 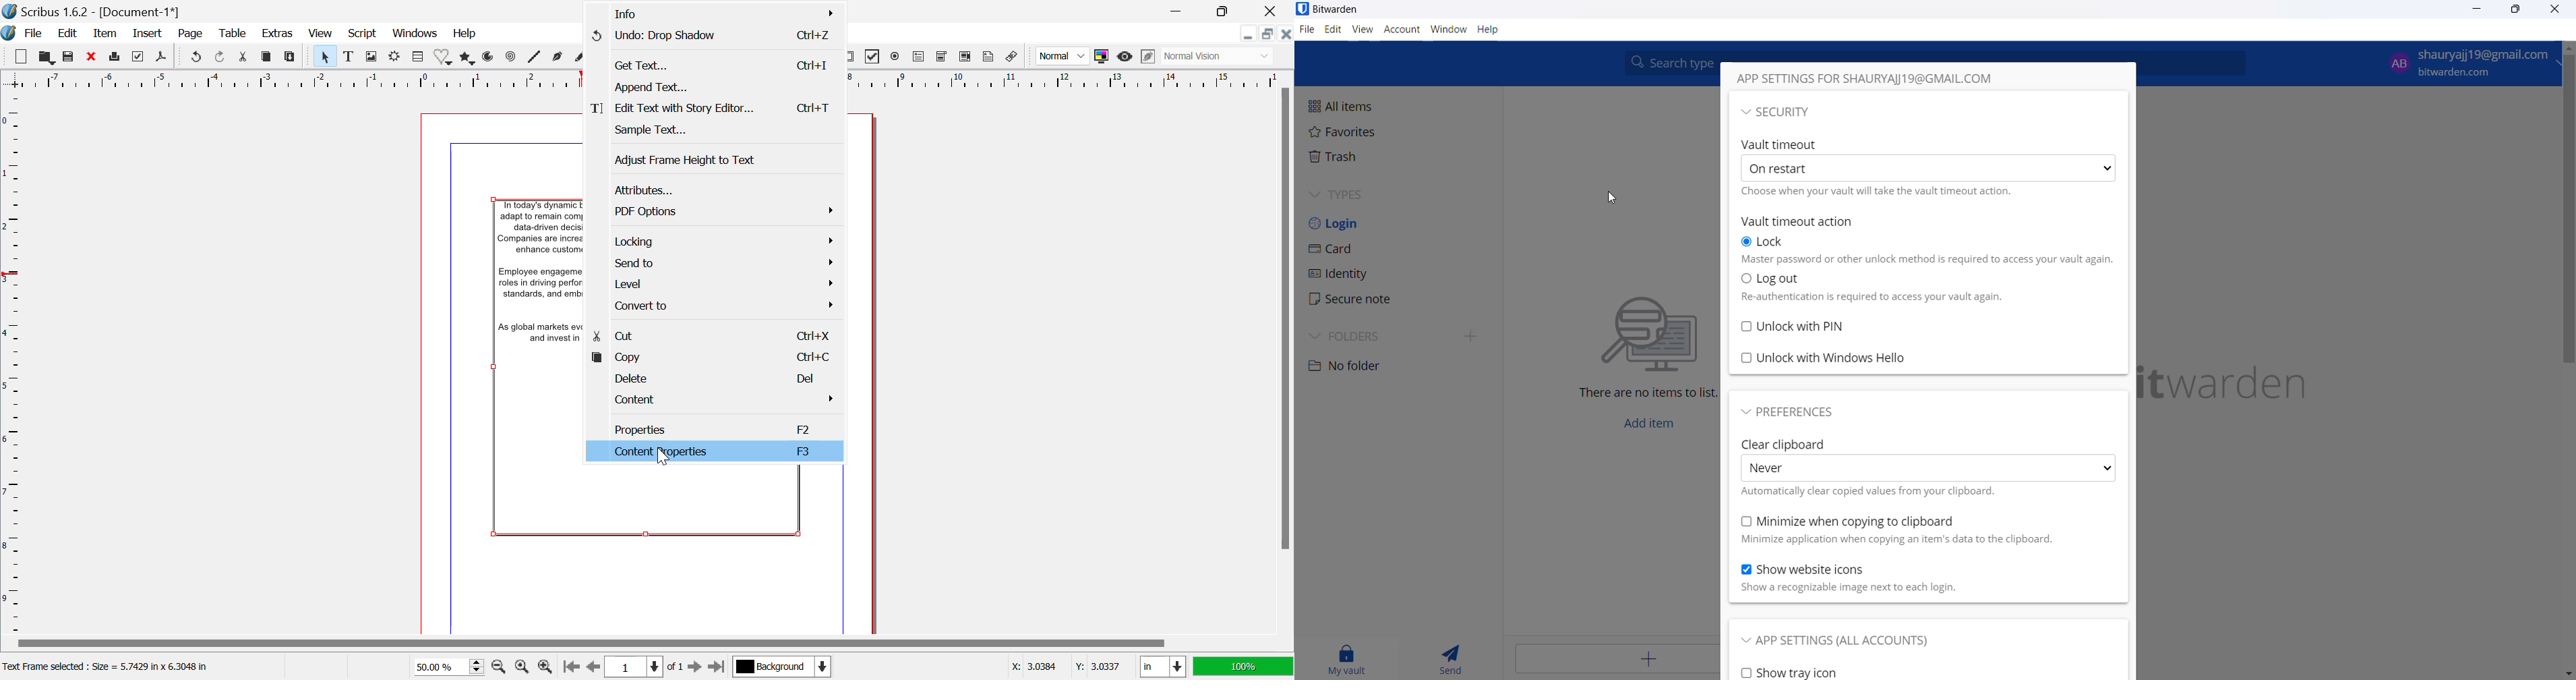 I want to click on Table, so click(x=418, y=57).